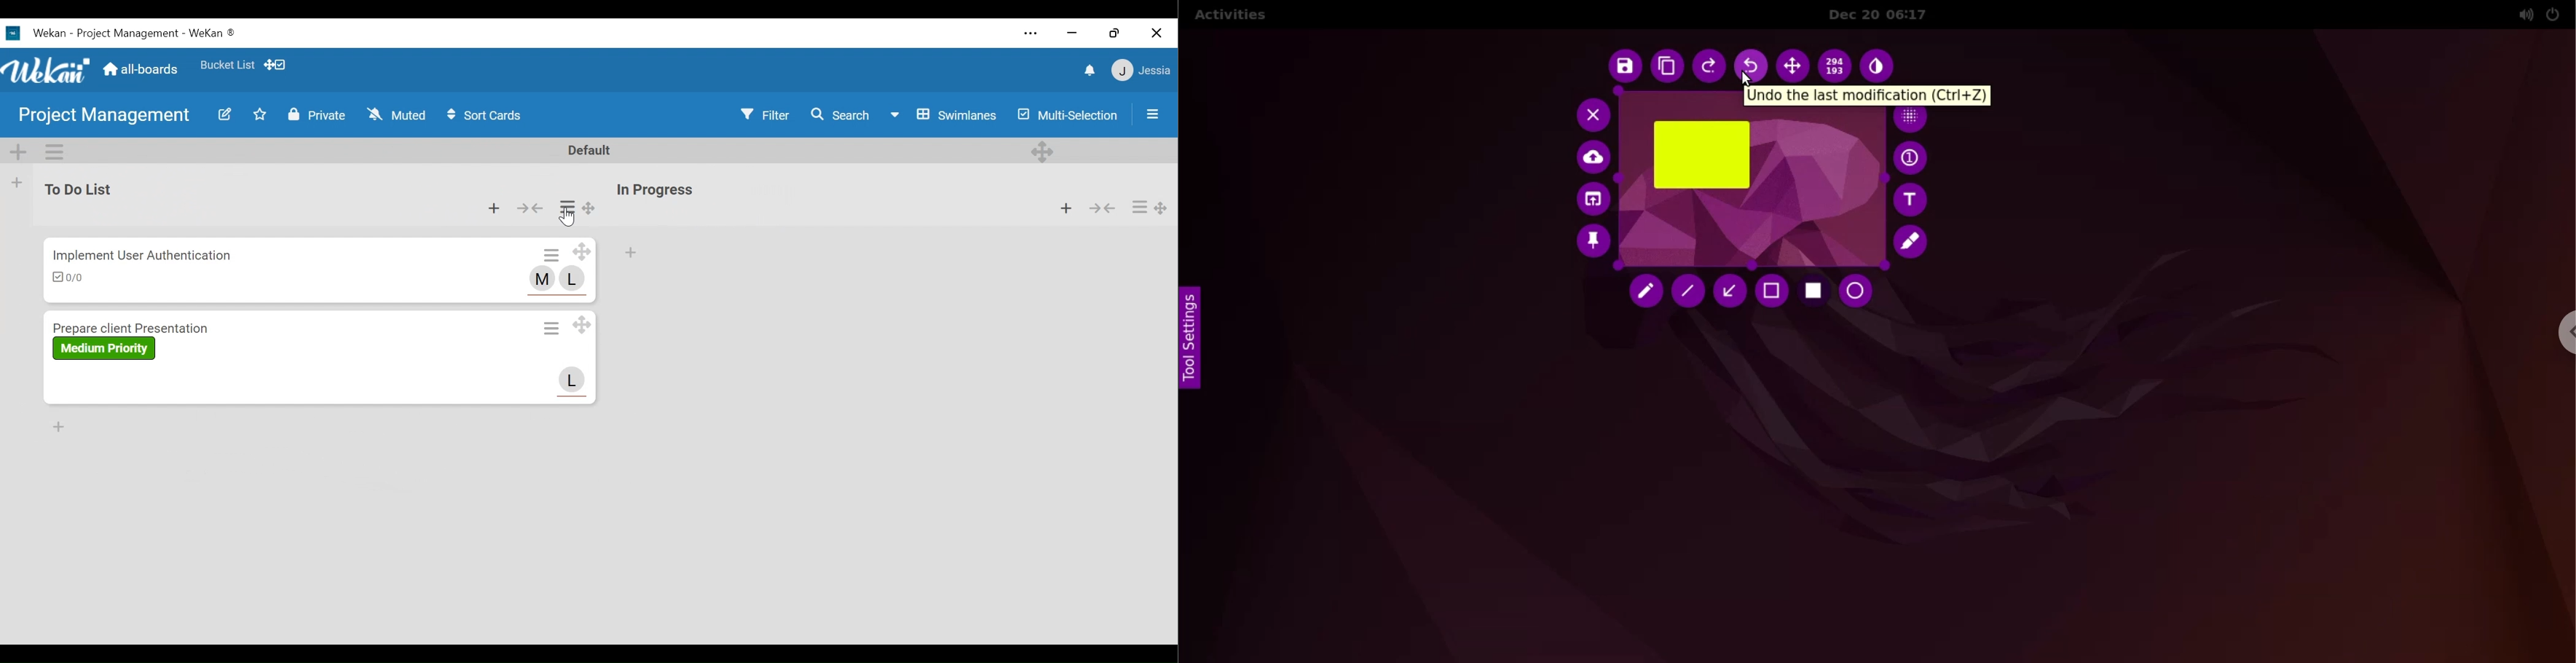 This screenshot has width=2576, height=672. What do you see at coordinates (582, 251) in the screenshot?
I see `Drag Card` at bounding box center [582, 251].